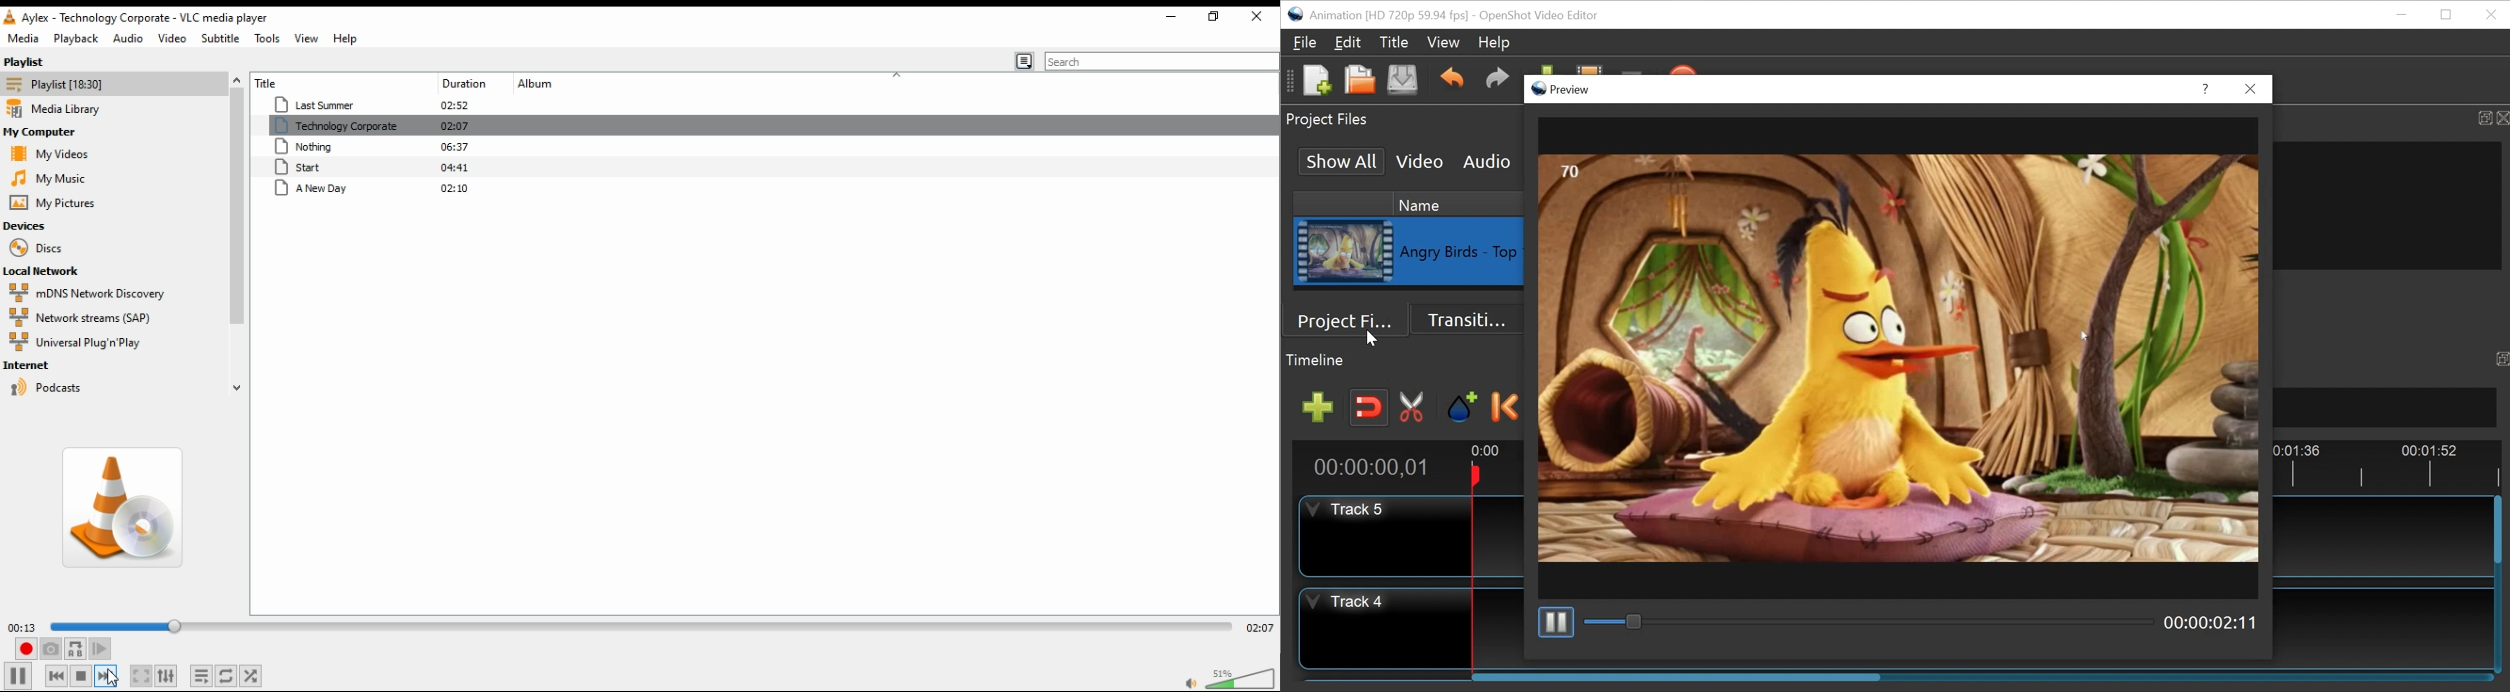 This screenshot has width=2520, height=700. I want to click on Restore, so click(2446, 14).